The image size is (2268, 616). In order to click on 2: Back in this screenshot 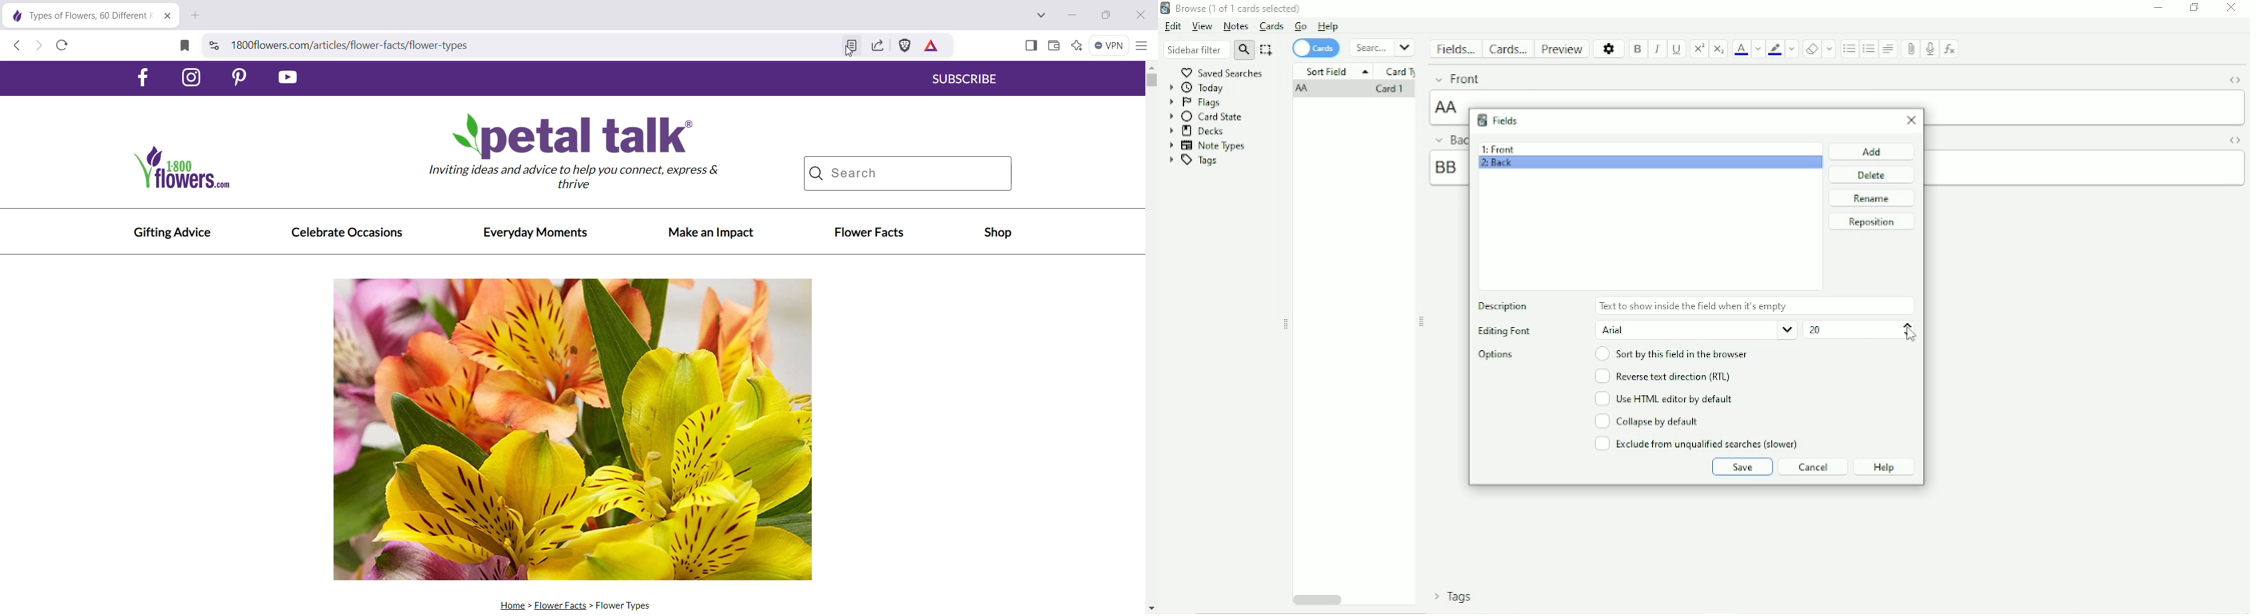, I will do `click(1497, 165)`.